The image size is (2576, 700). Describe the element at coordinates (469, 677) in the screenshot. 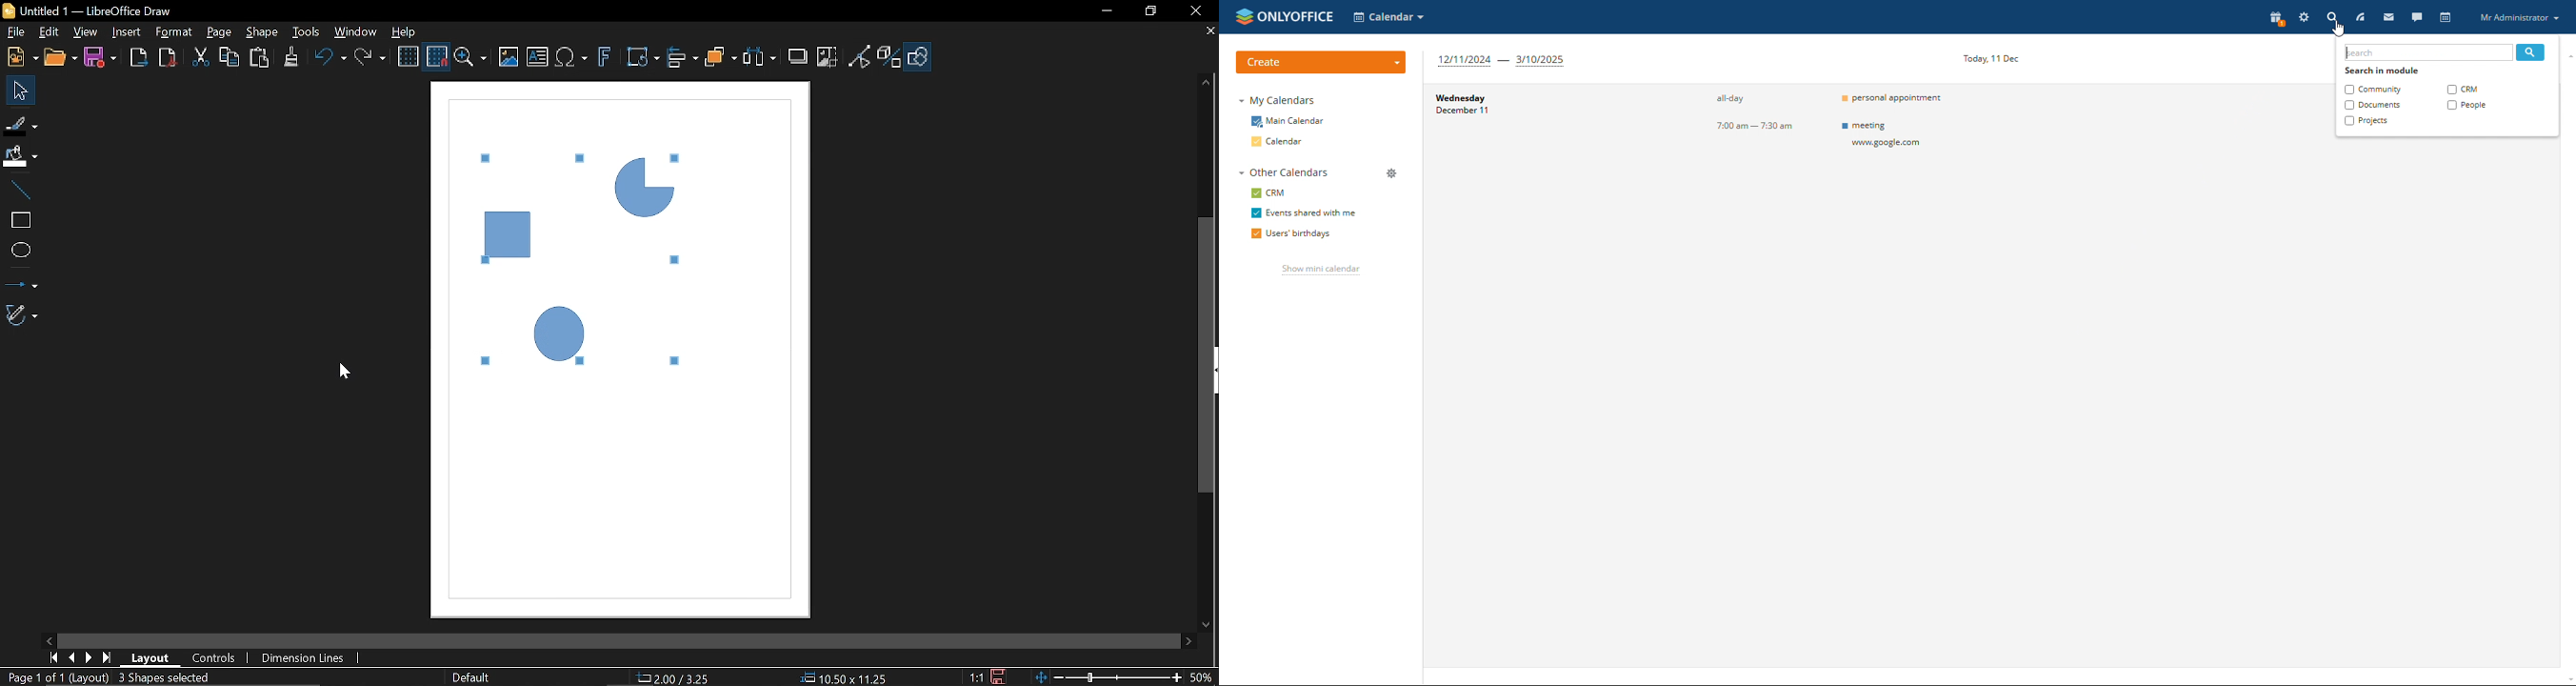

I see `Slide master name` at that location.